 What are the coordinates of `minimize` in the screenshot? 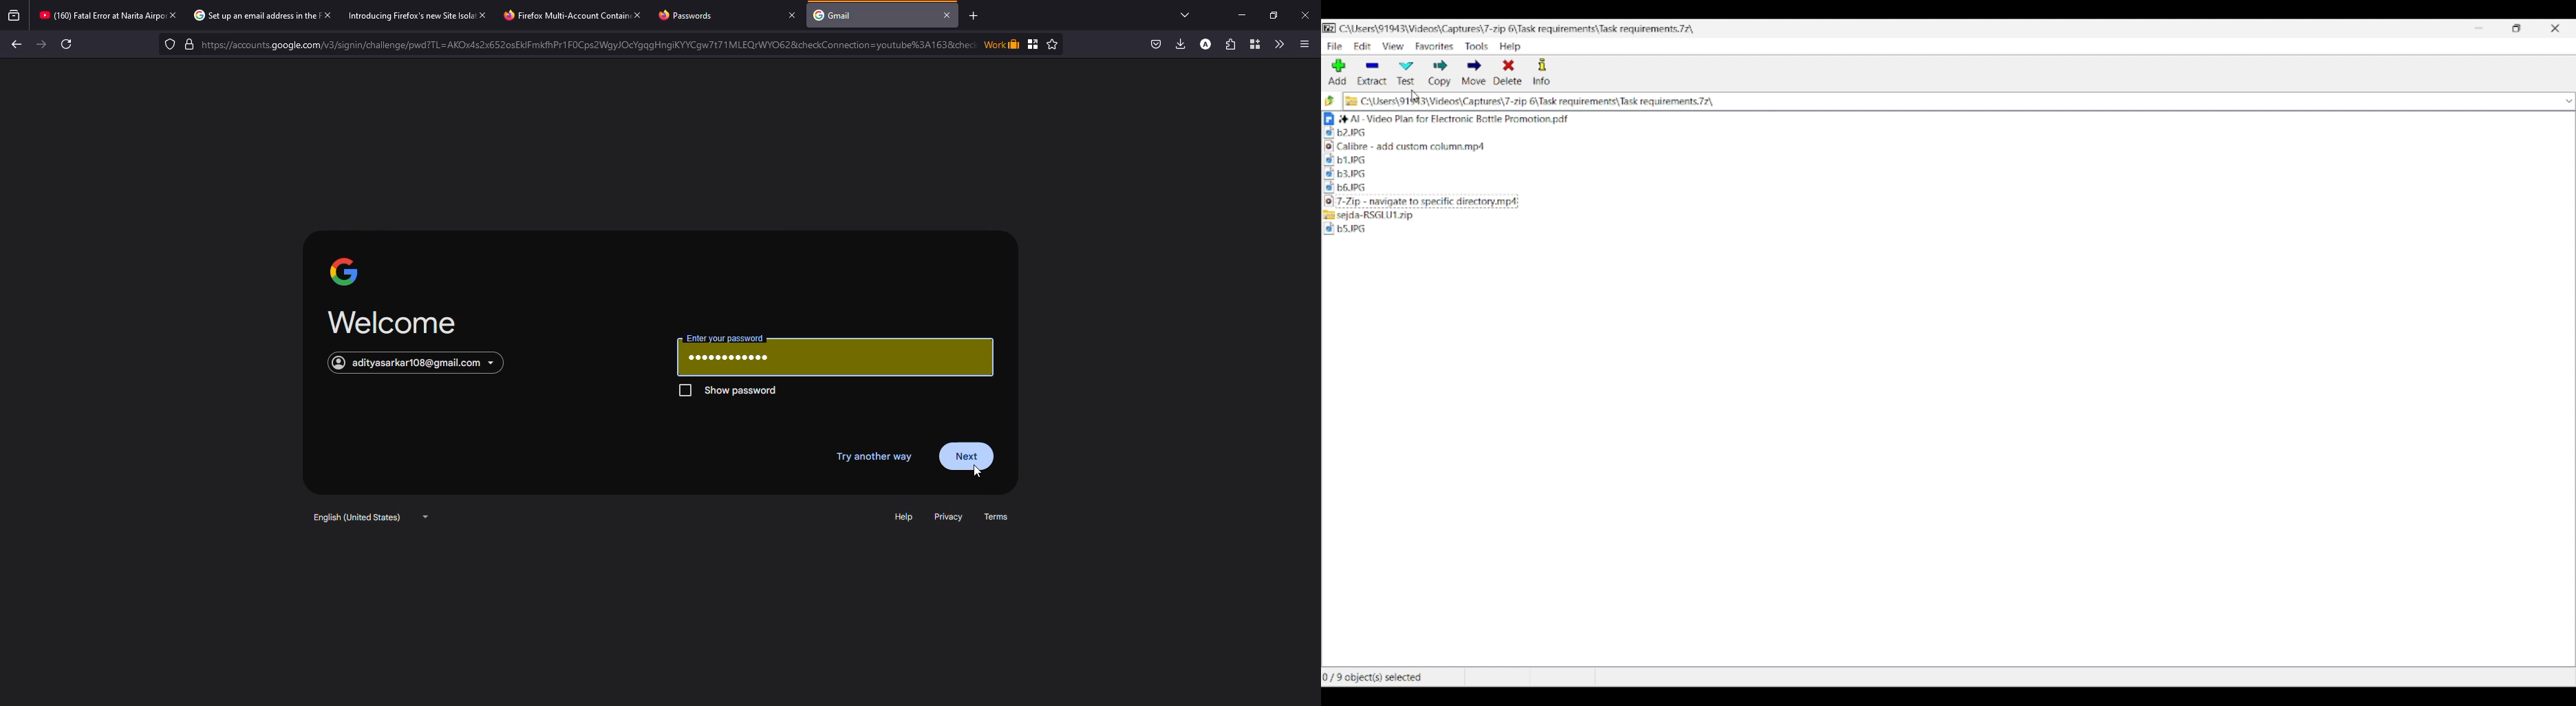 It's located at (1236, 14).